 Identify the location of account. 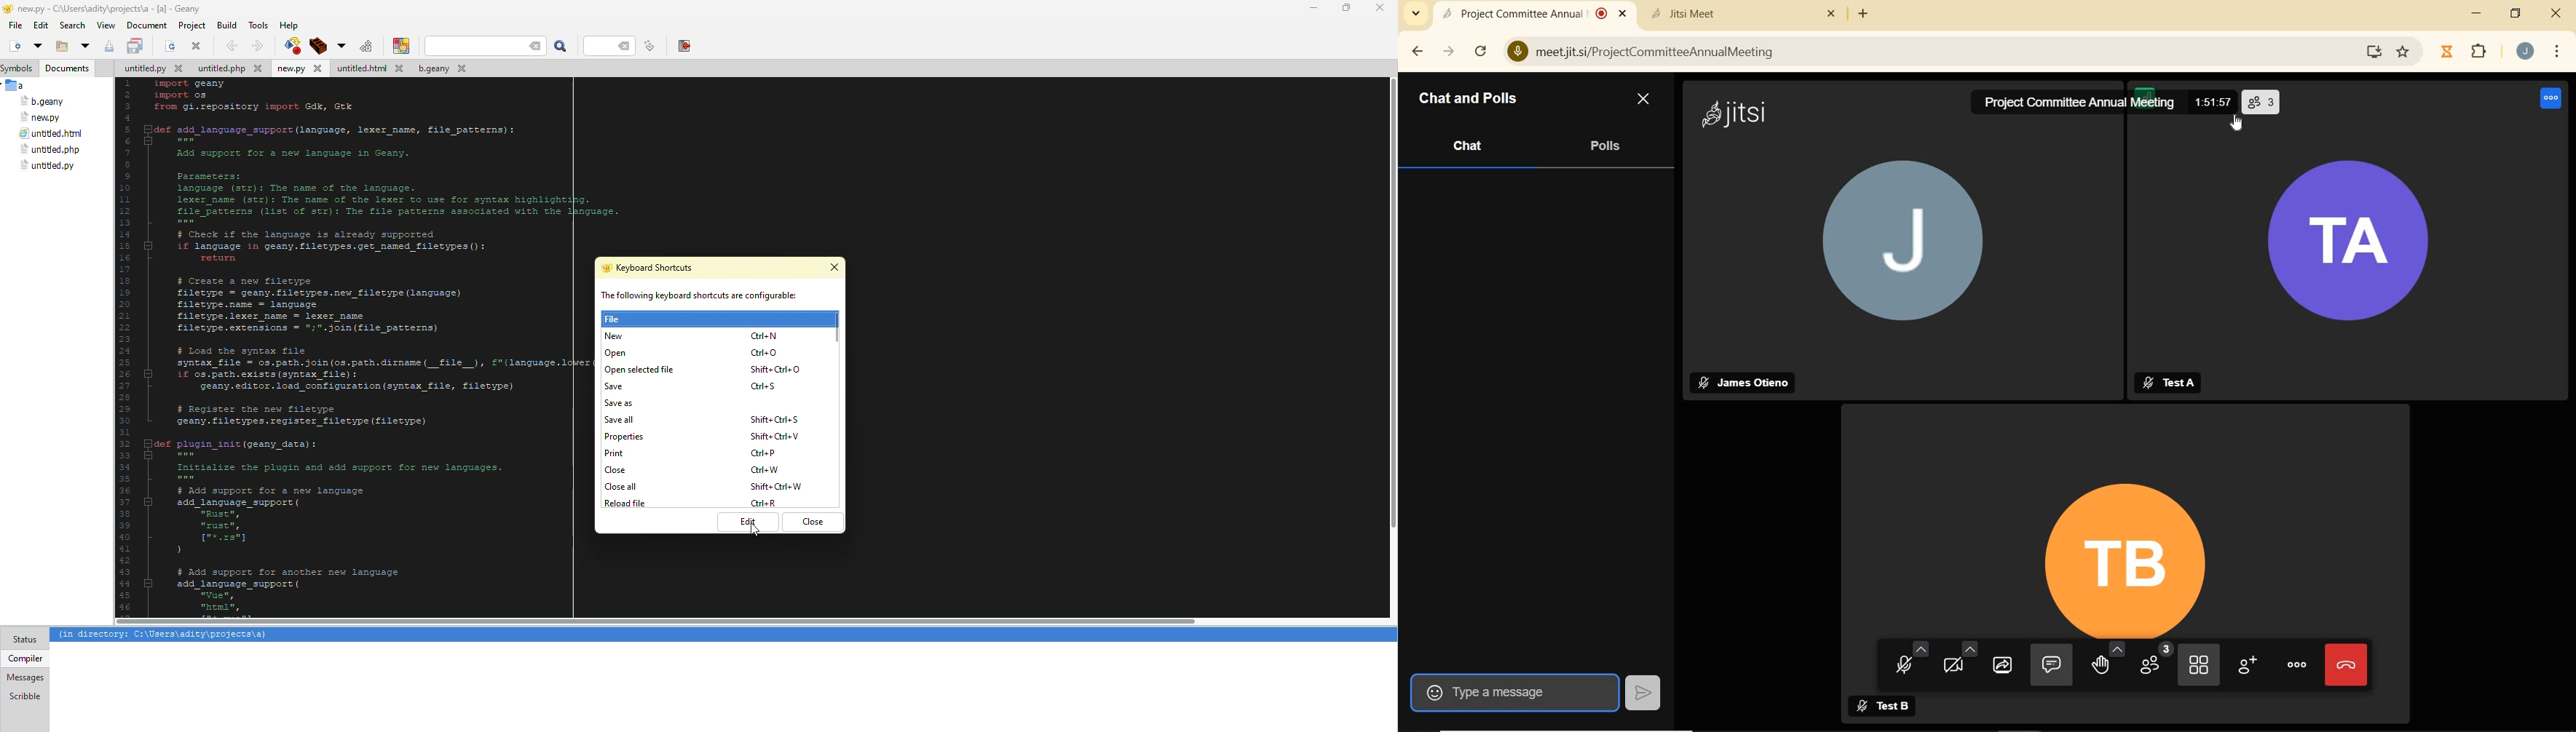
(2523, 51).